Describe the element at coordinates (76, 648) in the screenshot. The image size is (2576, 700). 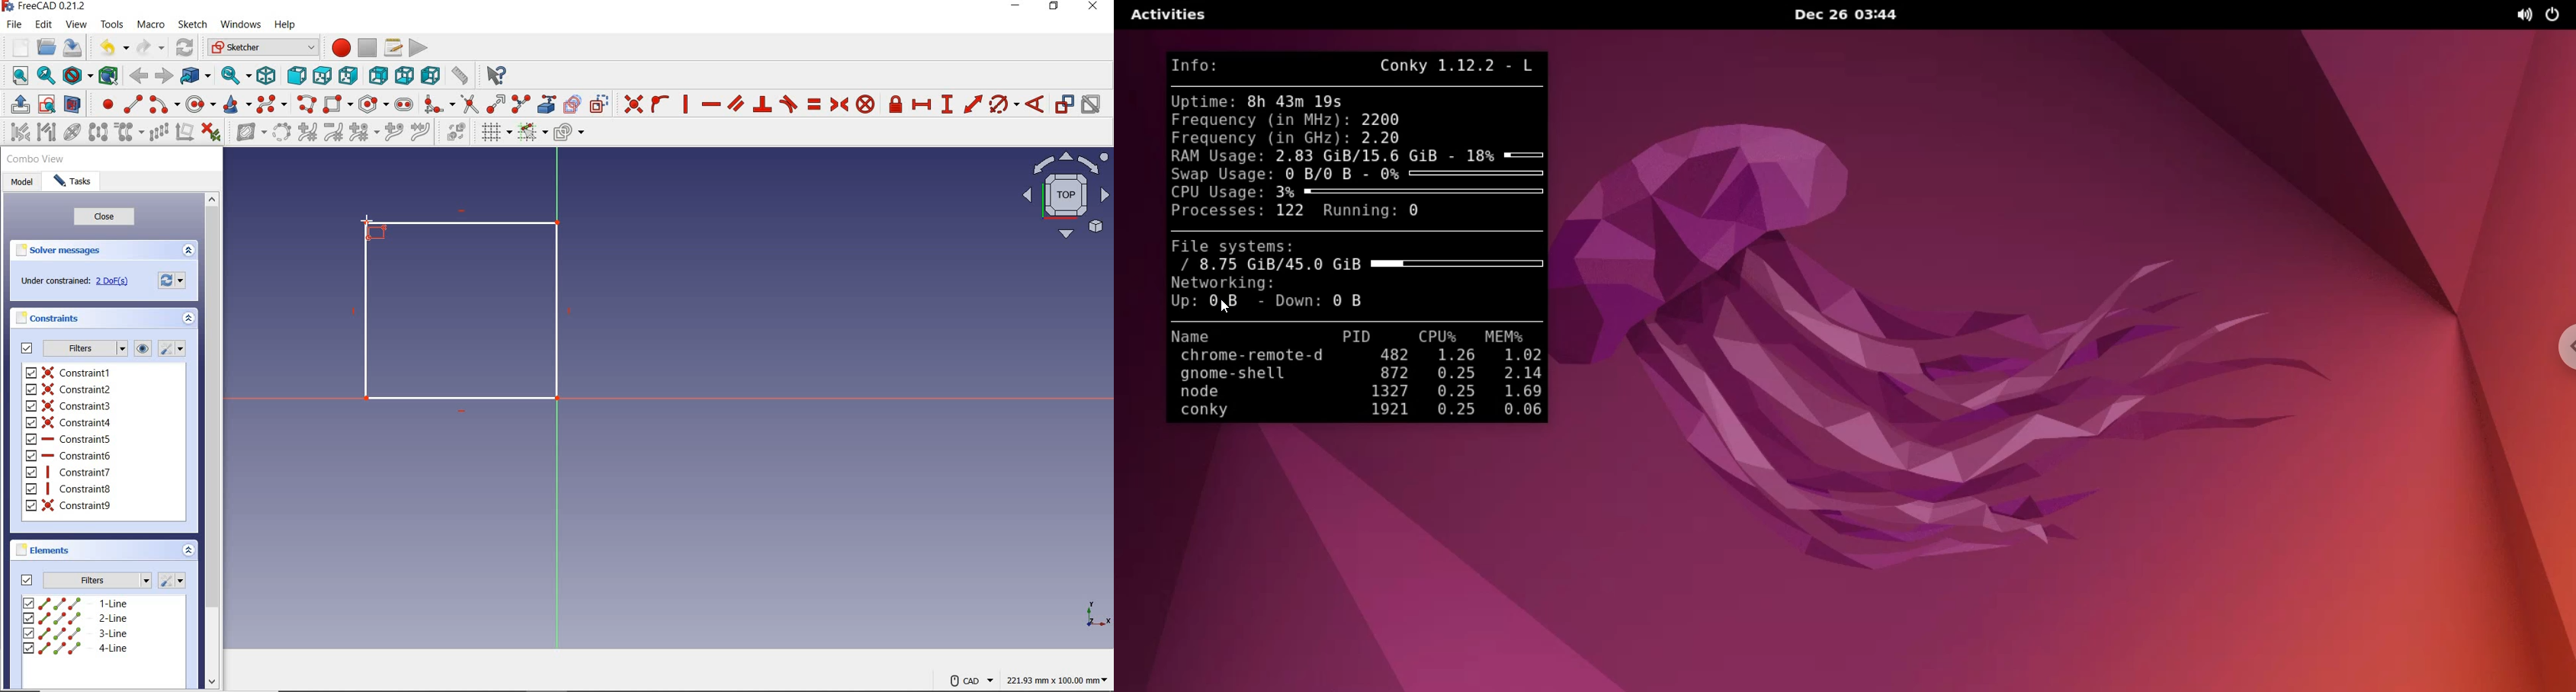
I see `4-line` at that location.